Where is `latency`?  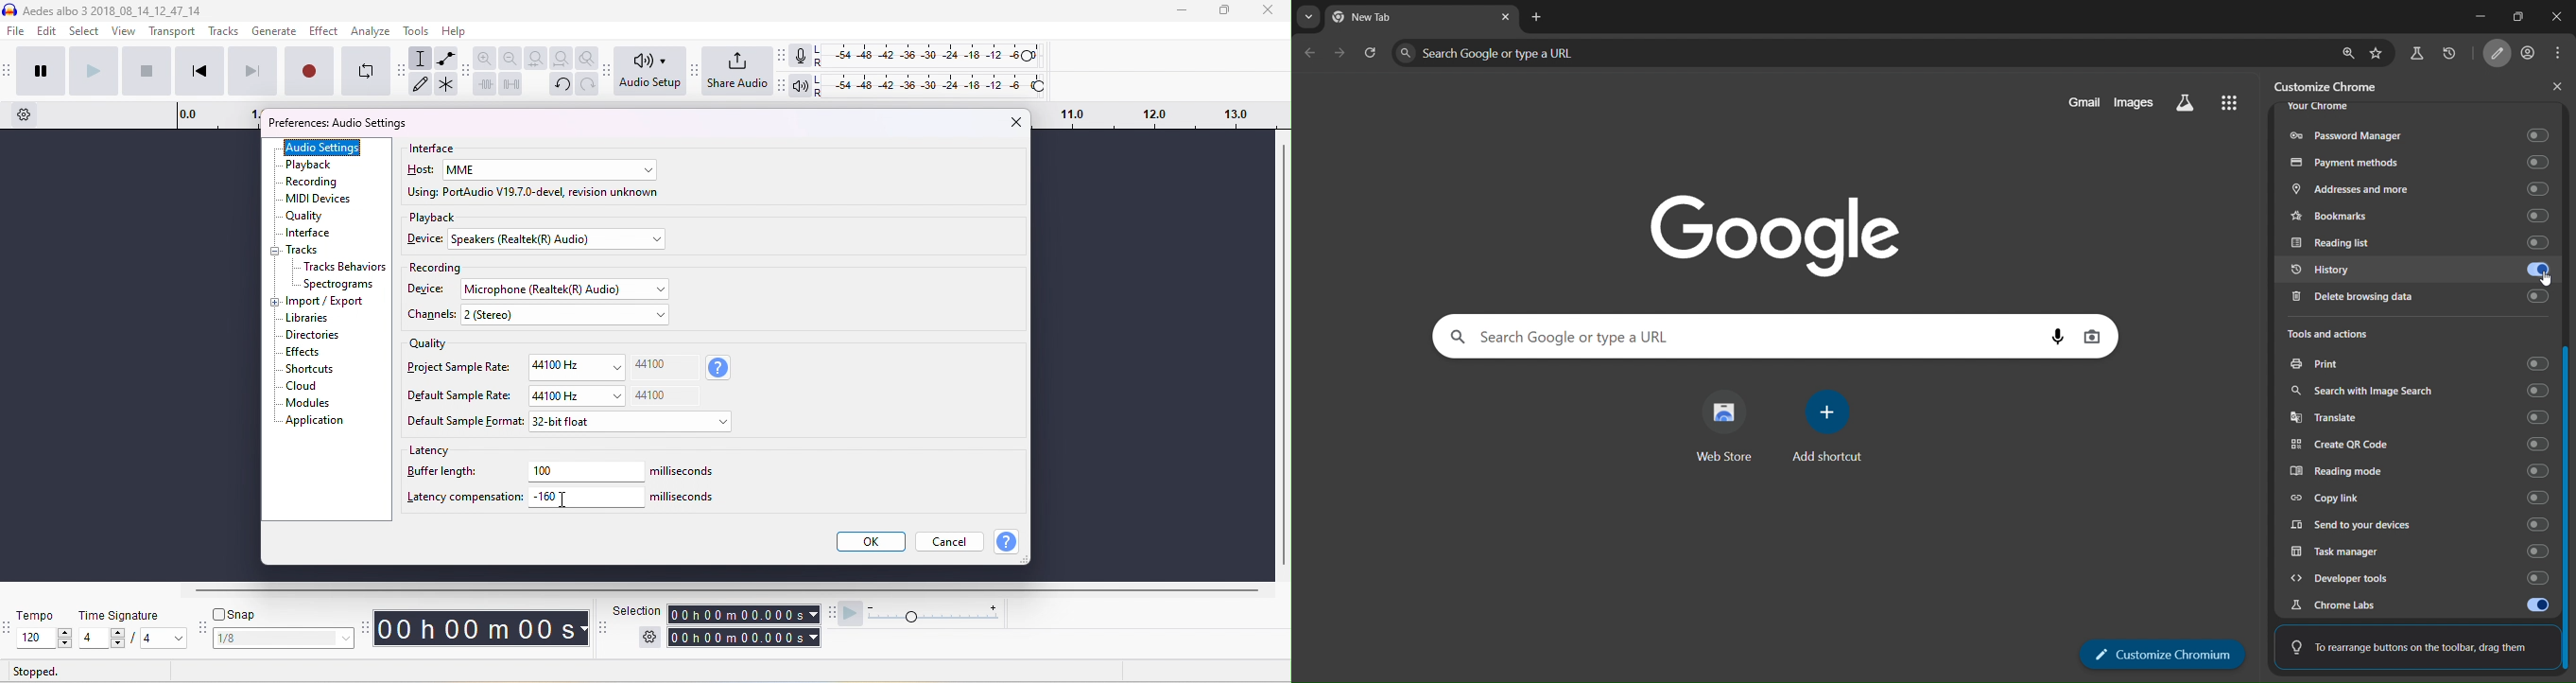 latency is located at coordinates (432, 449).